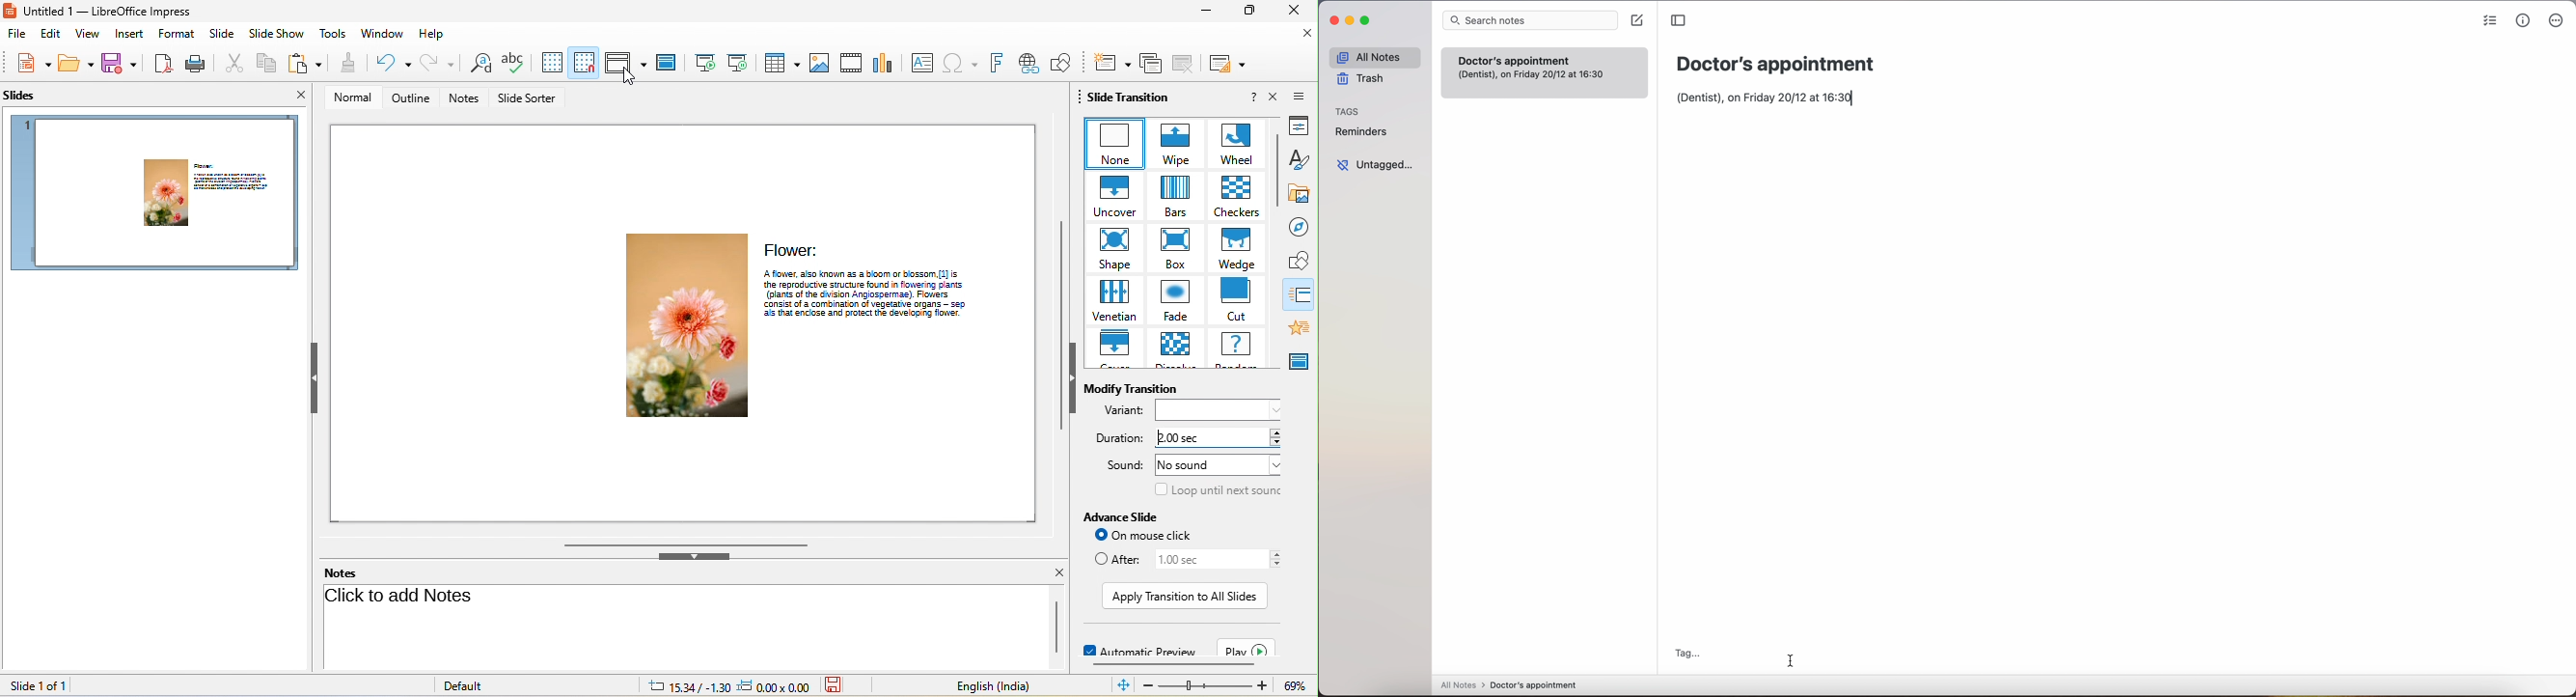  What do you see at coordinates (1173, 349) in the screenshot?
I see `dissolve` at bounding box center [1173, 349].